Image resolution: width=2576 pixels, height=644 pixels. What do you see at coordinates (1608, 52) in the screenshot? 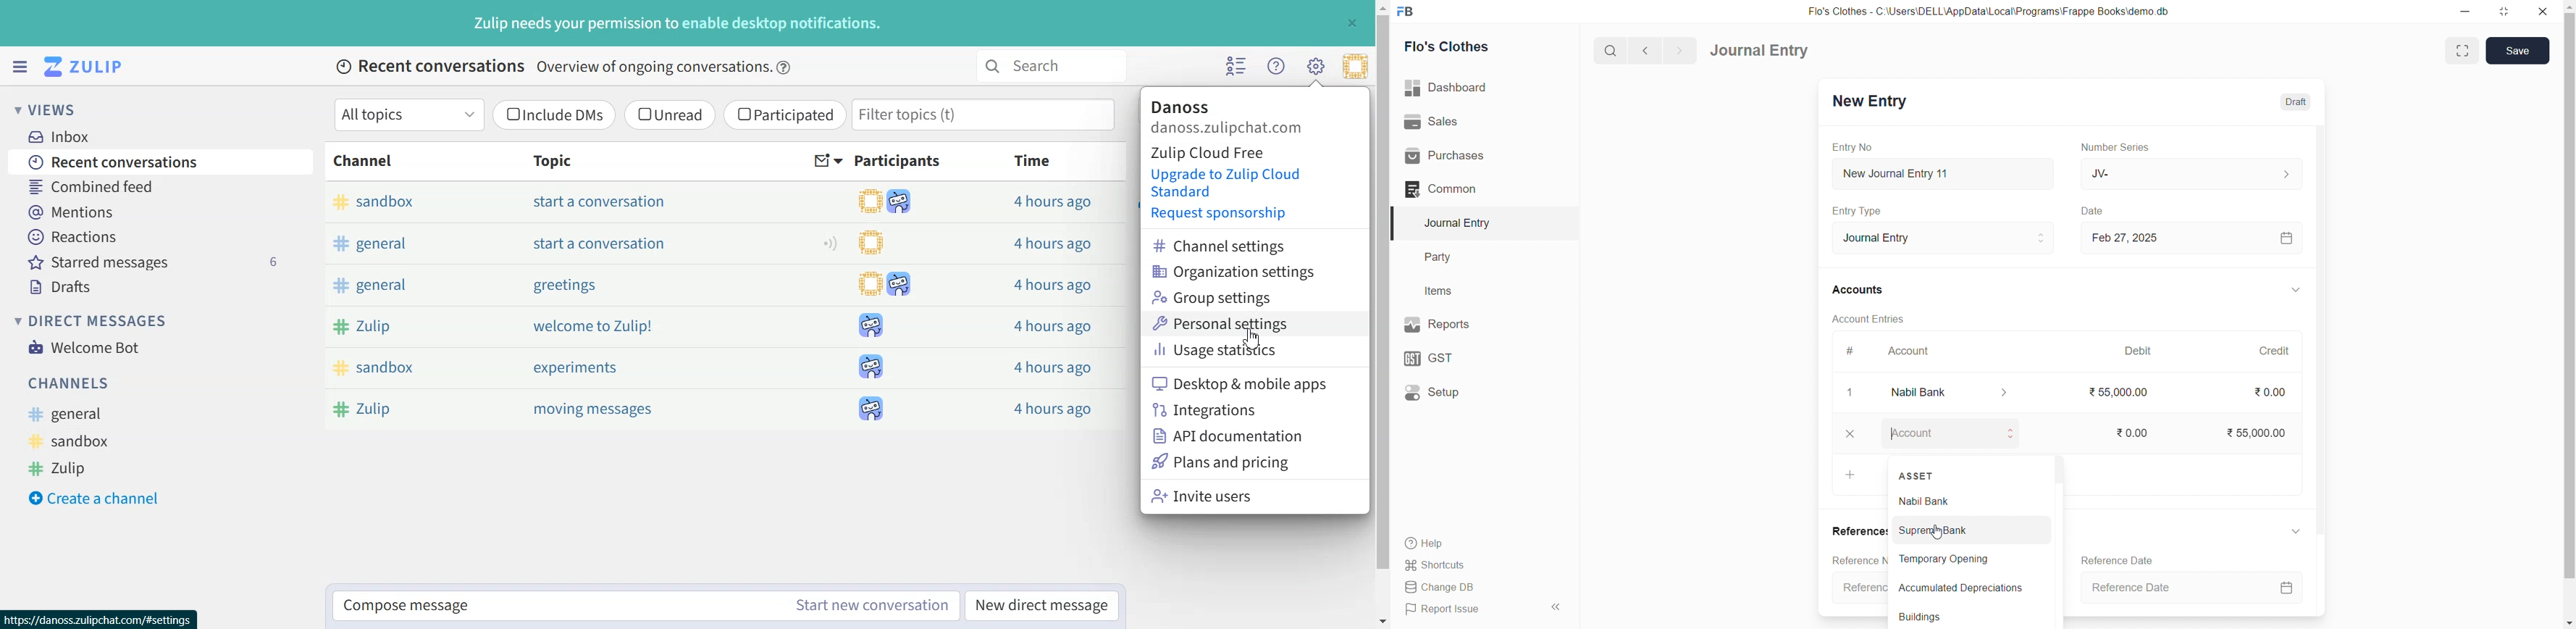
I see `search` at bounding box center [1608, 52].